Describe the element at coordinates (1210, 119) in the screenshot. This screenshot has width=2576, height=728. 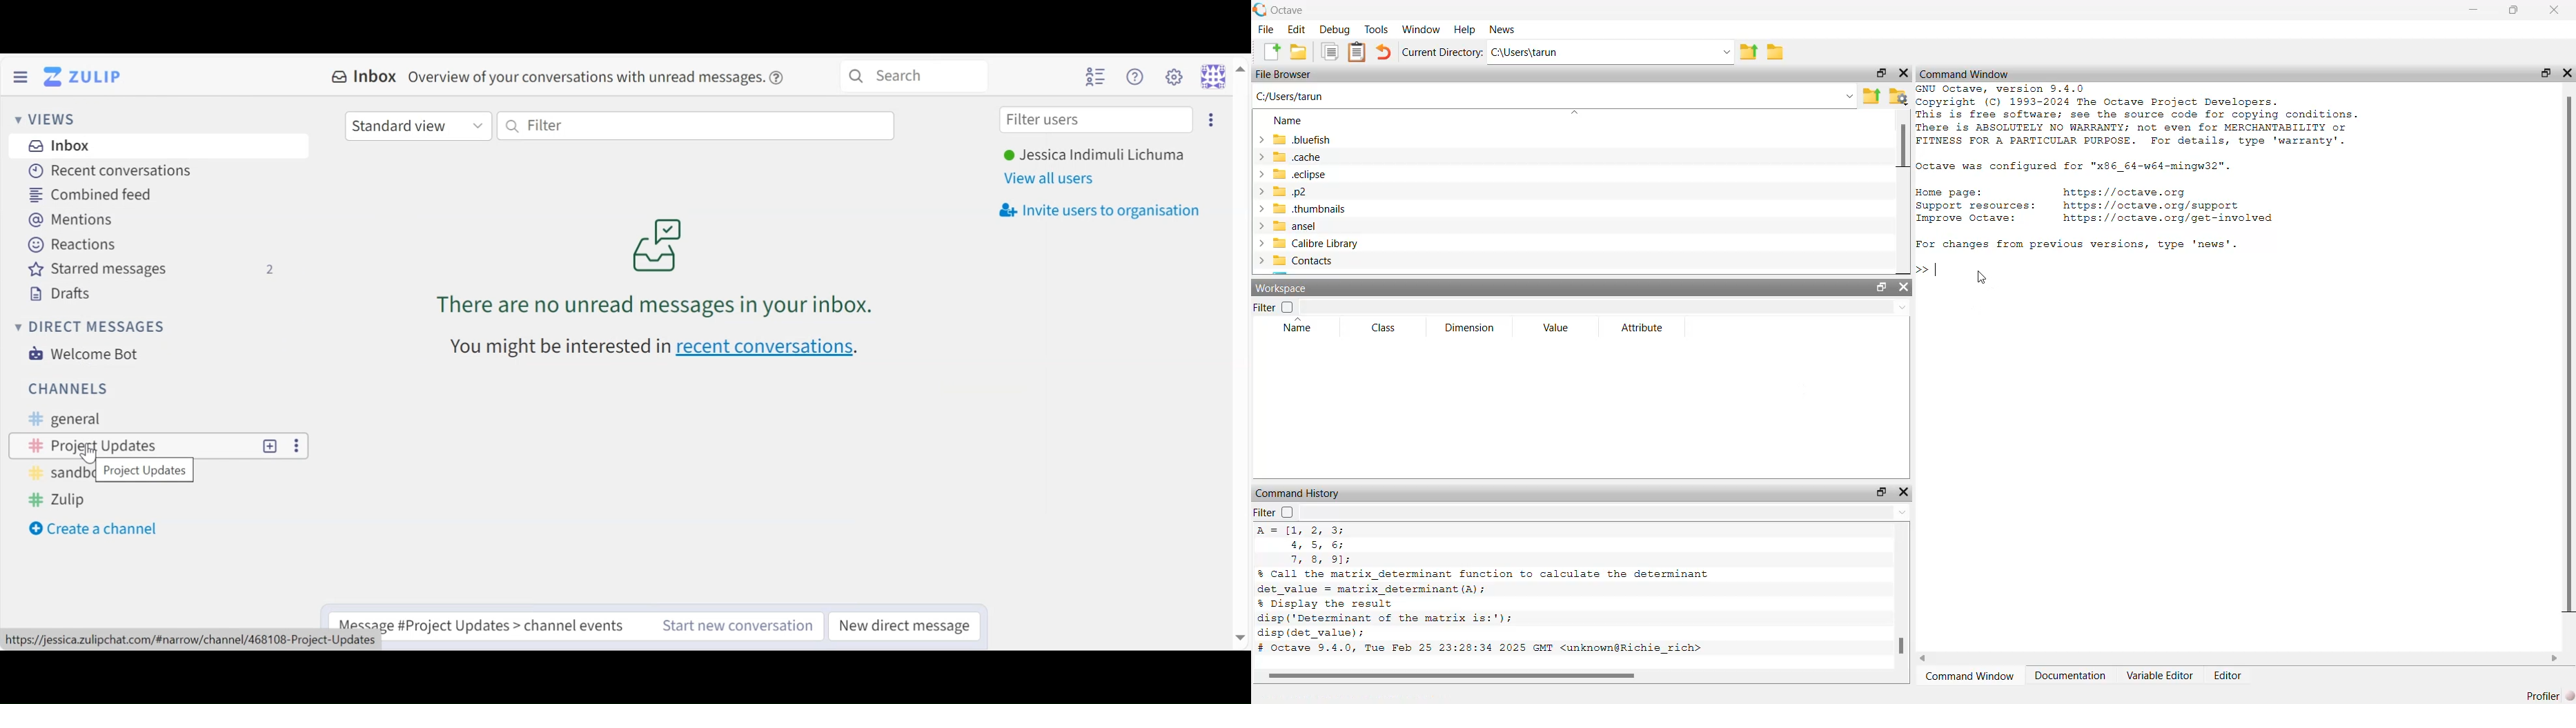
I see `Invite users too organisation` at that location.